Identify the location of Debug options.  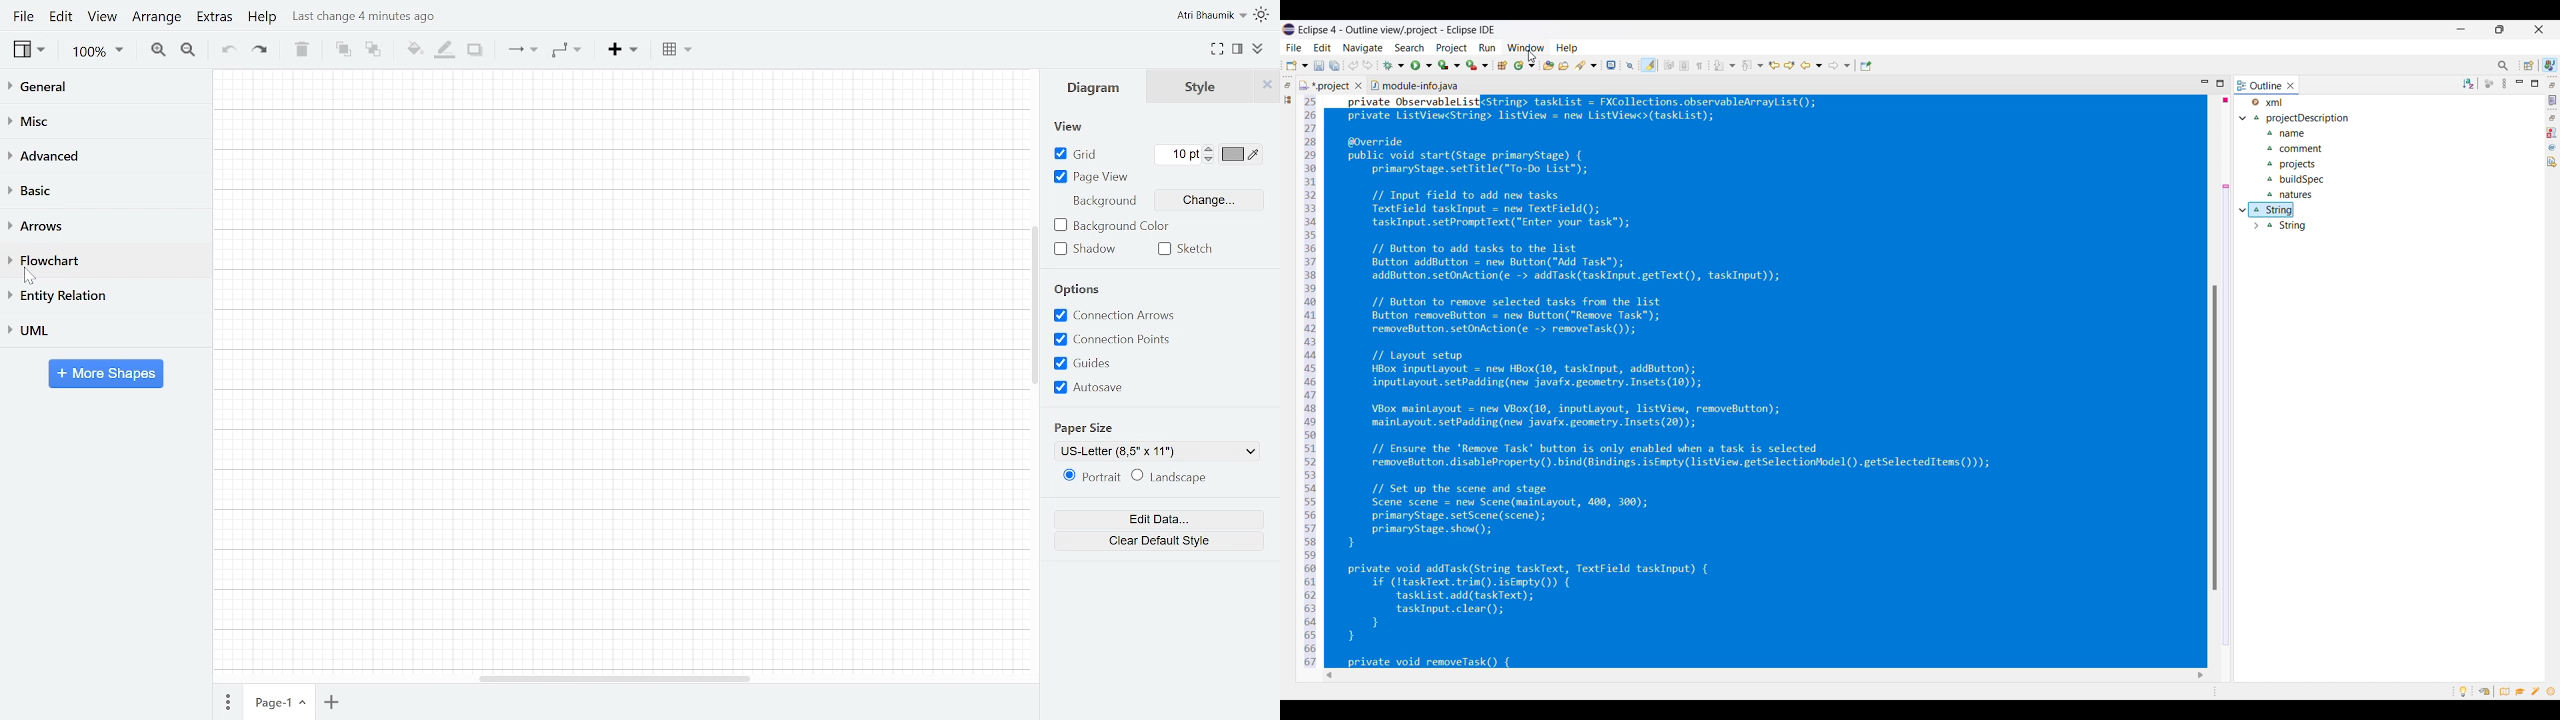
(1393, 65).